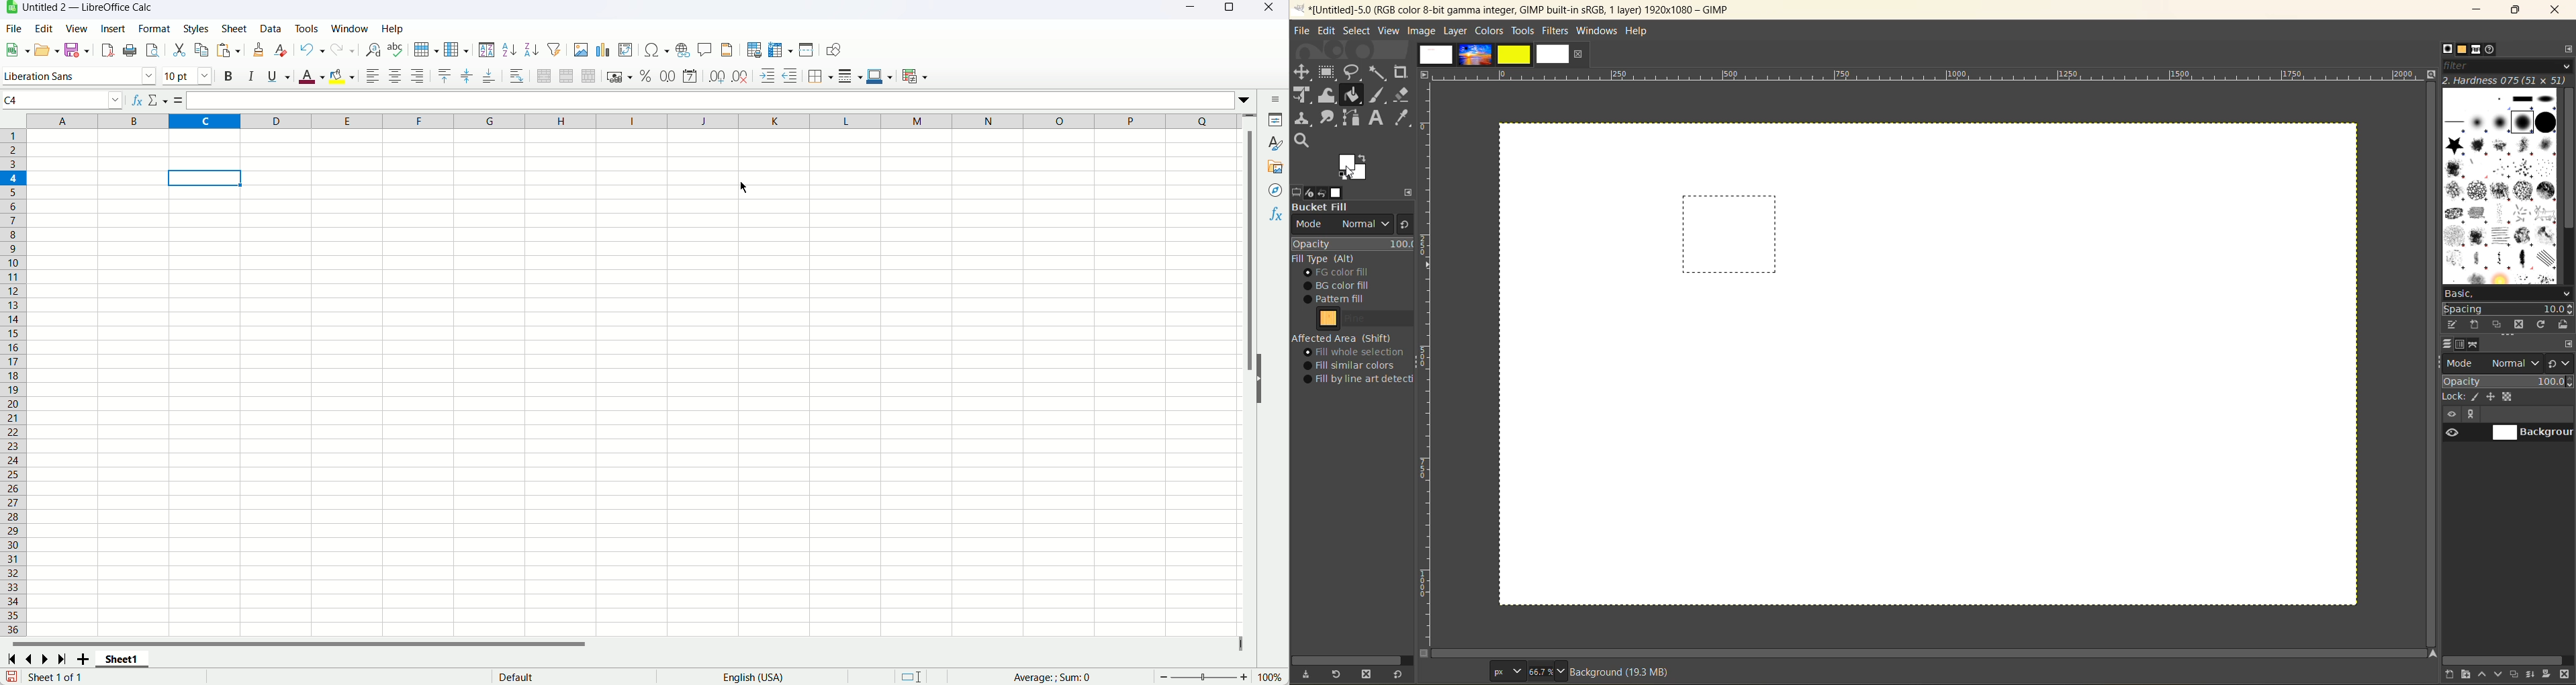 The height and width of the screenshot is (700, 2576). What do you see at coordinates (1529, 671) in the screenshot?
I see `font size` at bounding box center [1529, 671].